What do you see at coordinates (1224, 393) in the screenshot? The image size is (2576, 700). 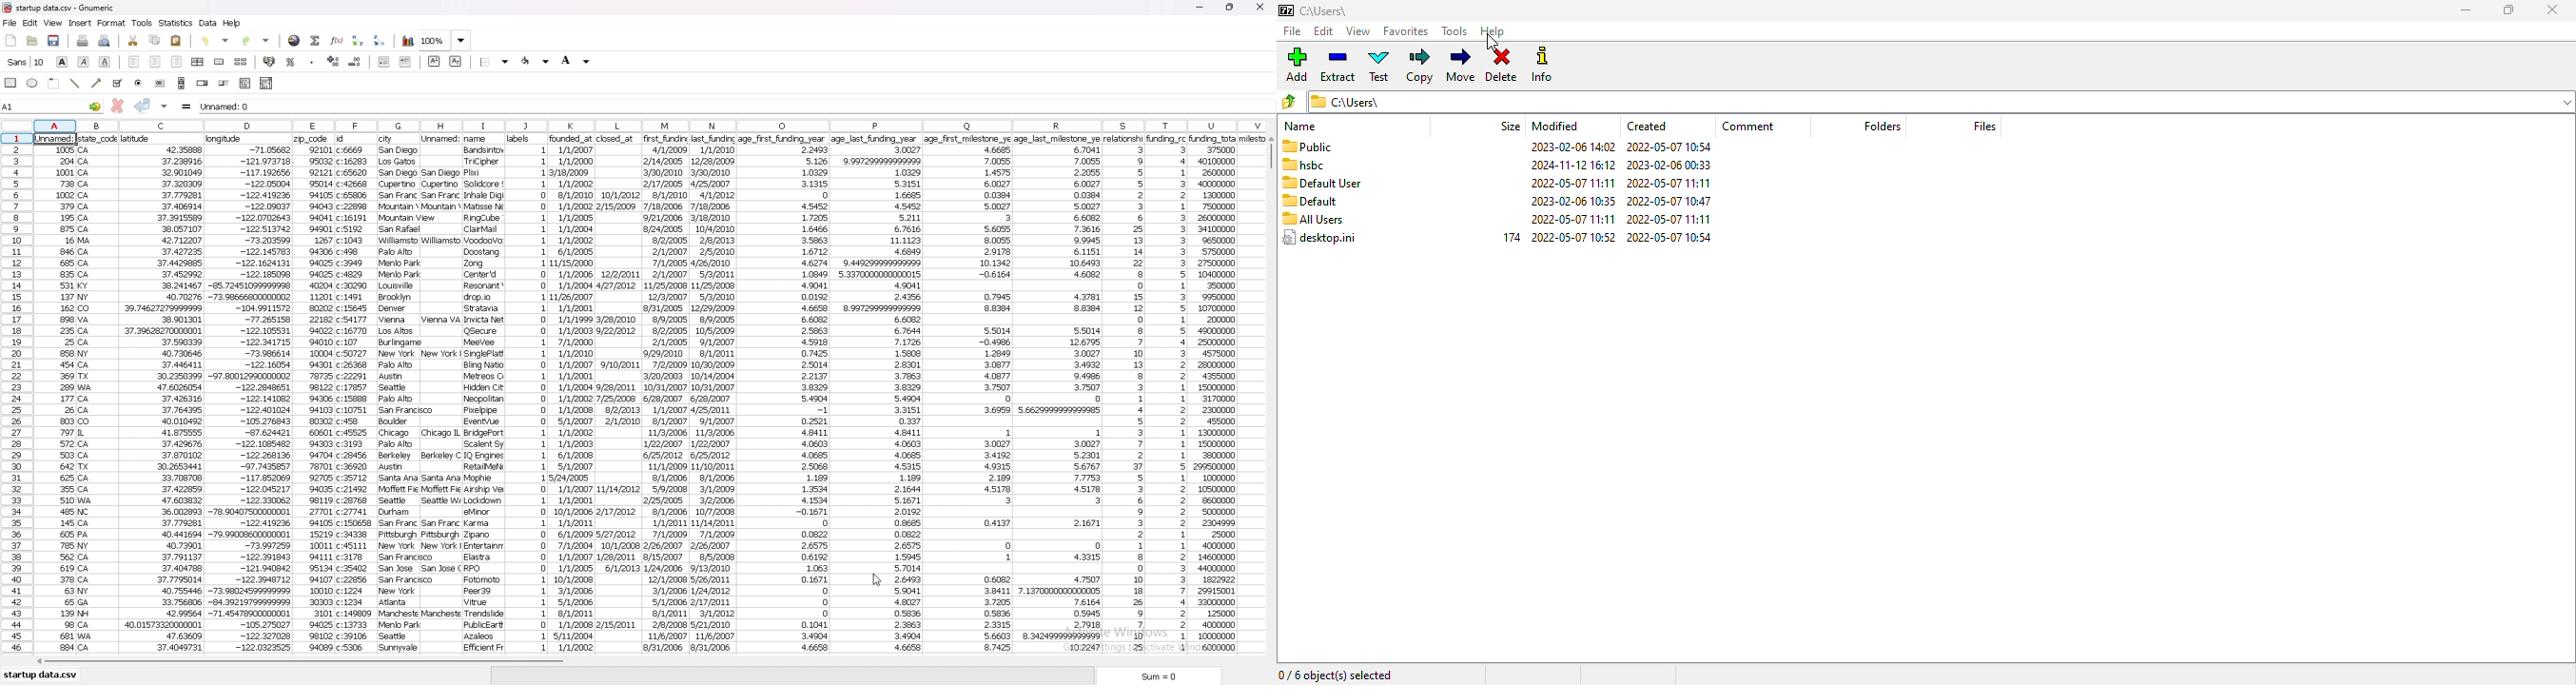 I see `daat` at bounding box center [1224, 393].